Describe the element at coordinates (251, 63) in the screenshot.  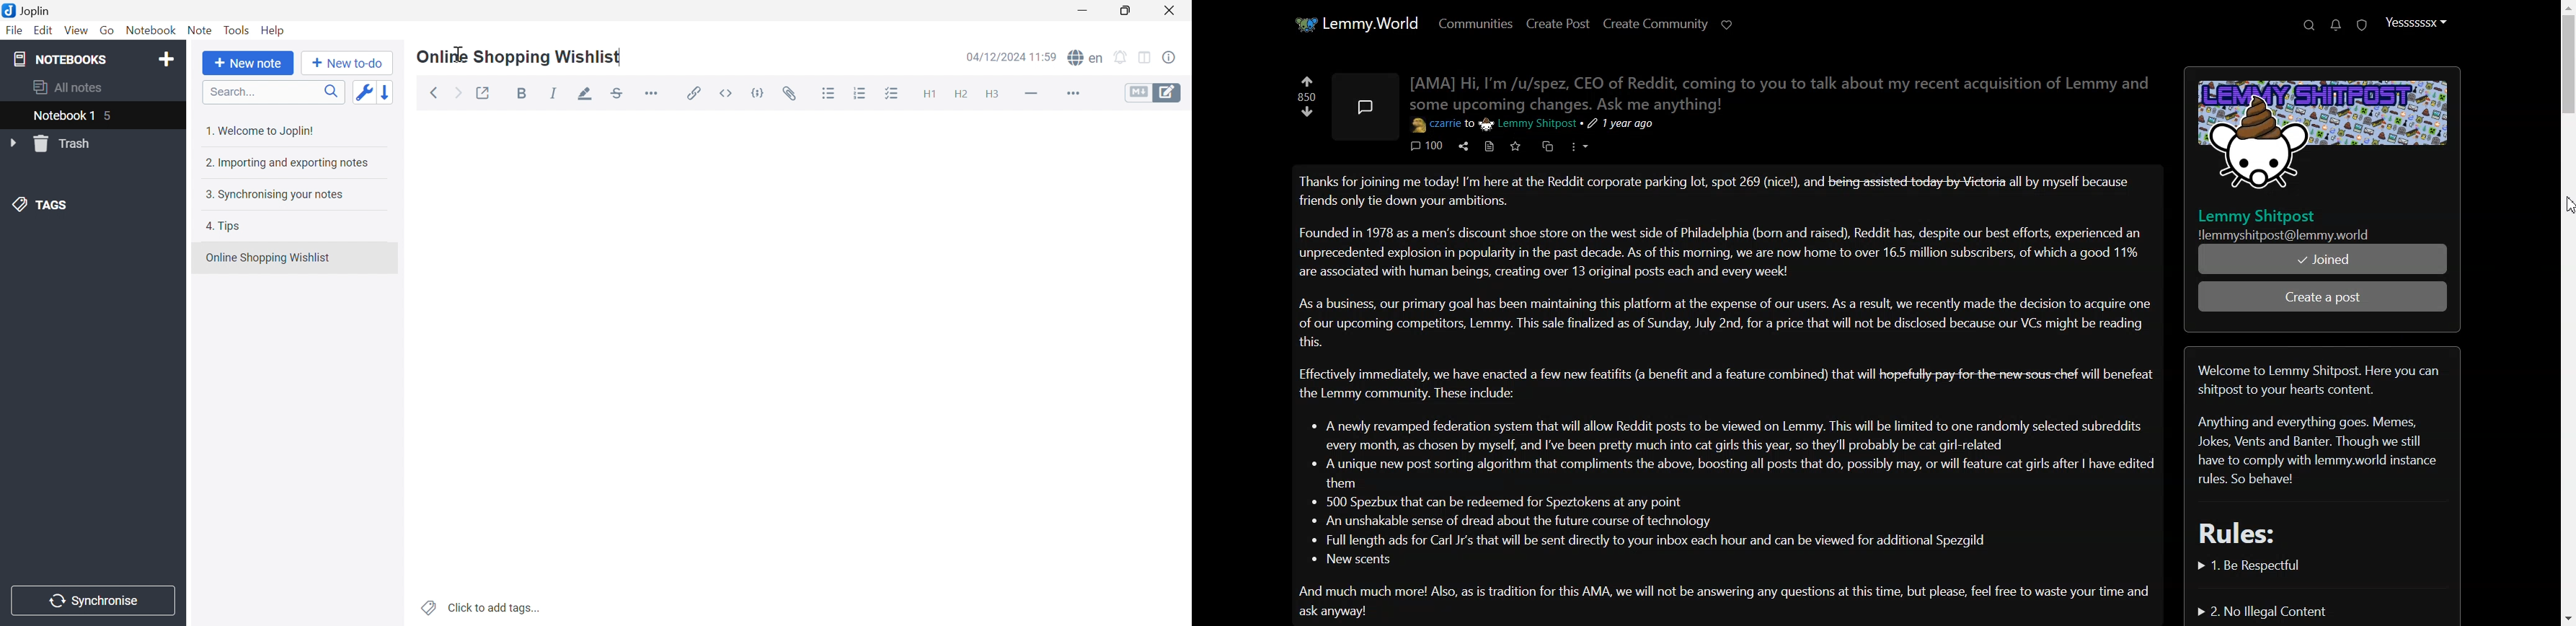
I see `New note` at that location.